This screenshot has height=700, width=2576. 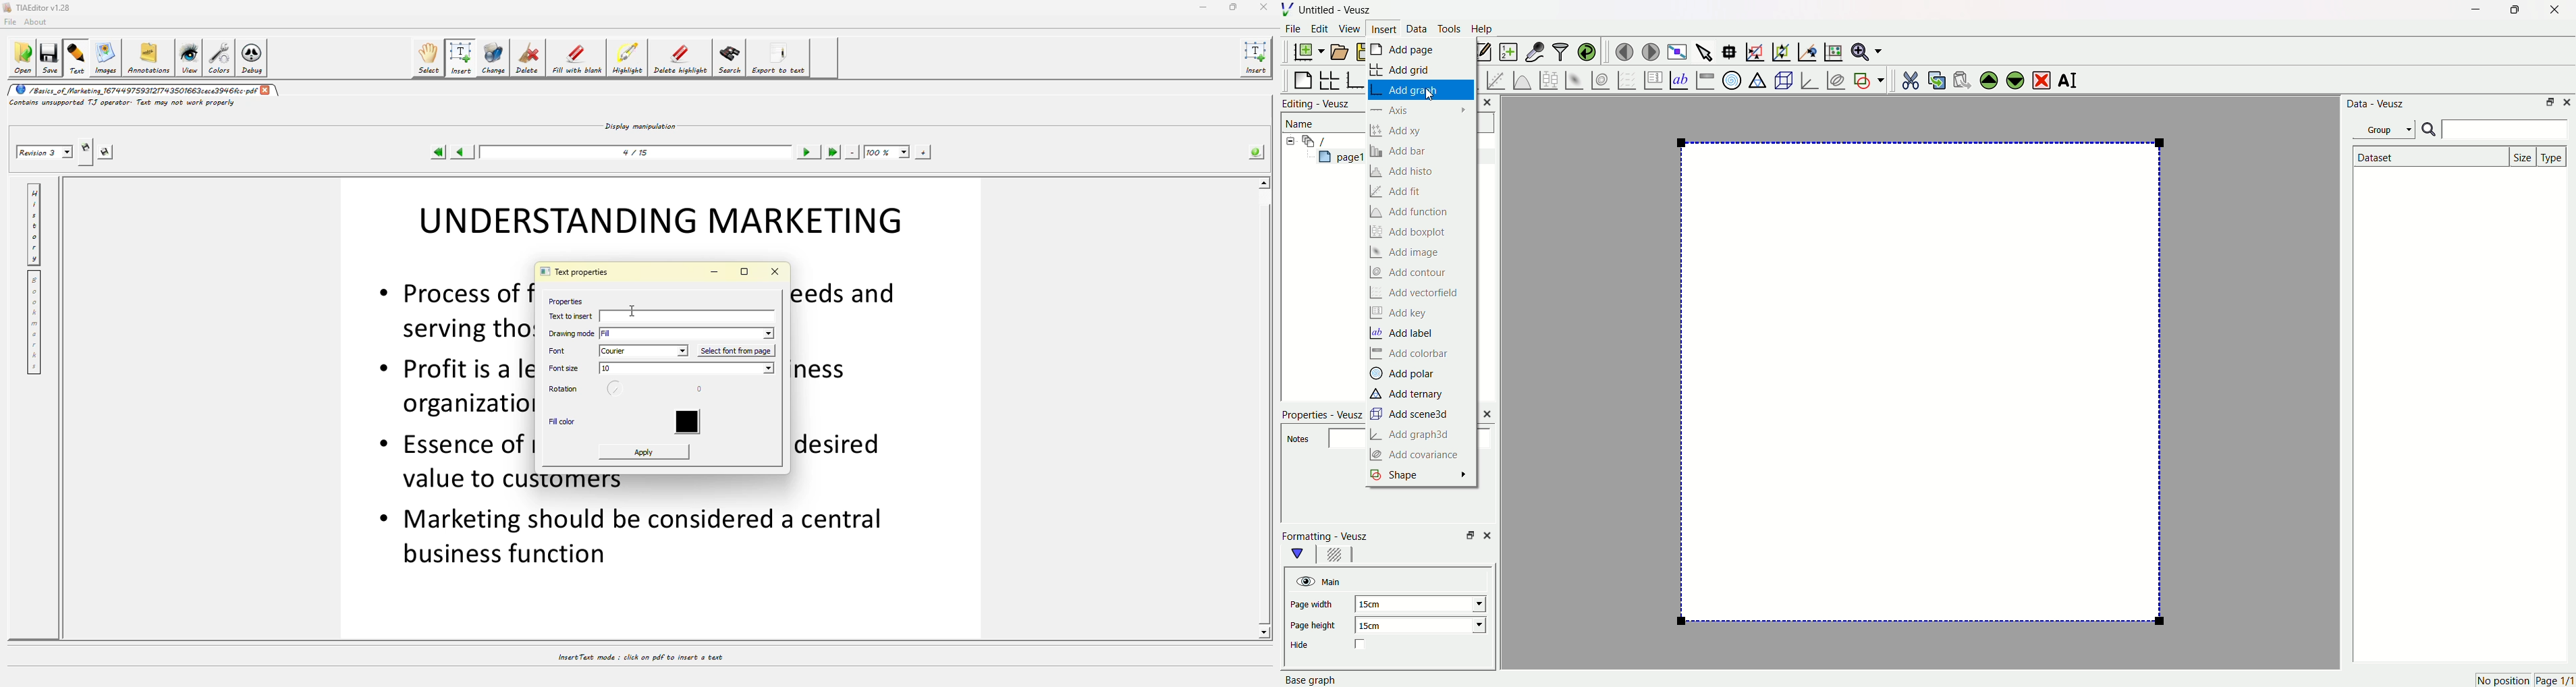 I want to click on new document, so click(x=1311, y=53).